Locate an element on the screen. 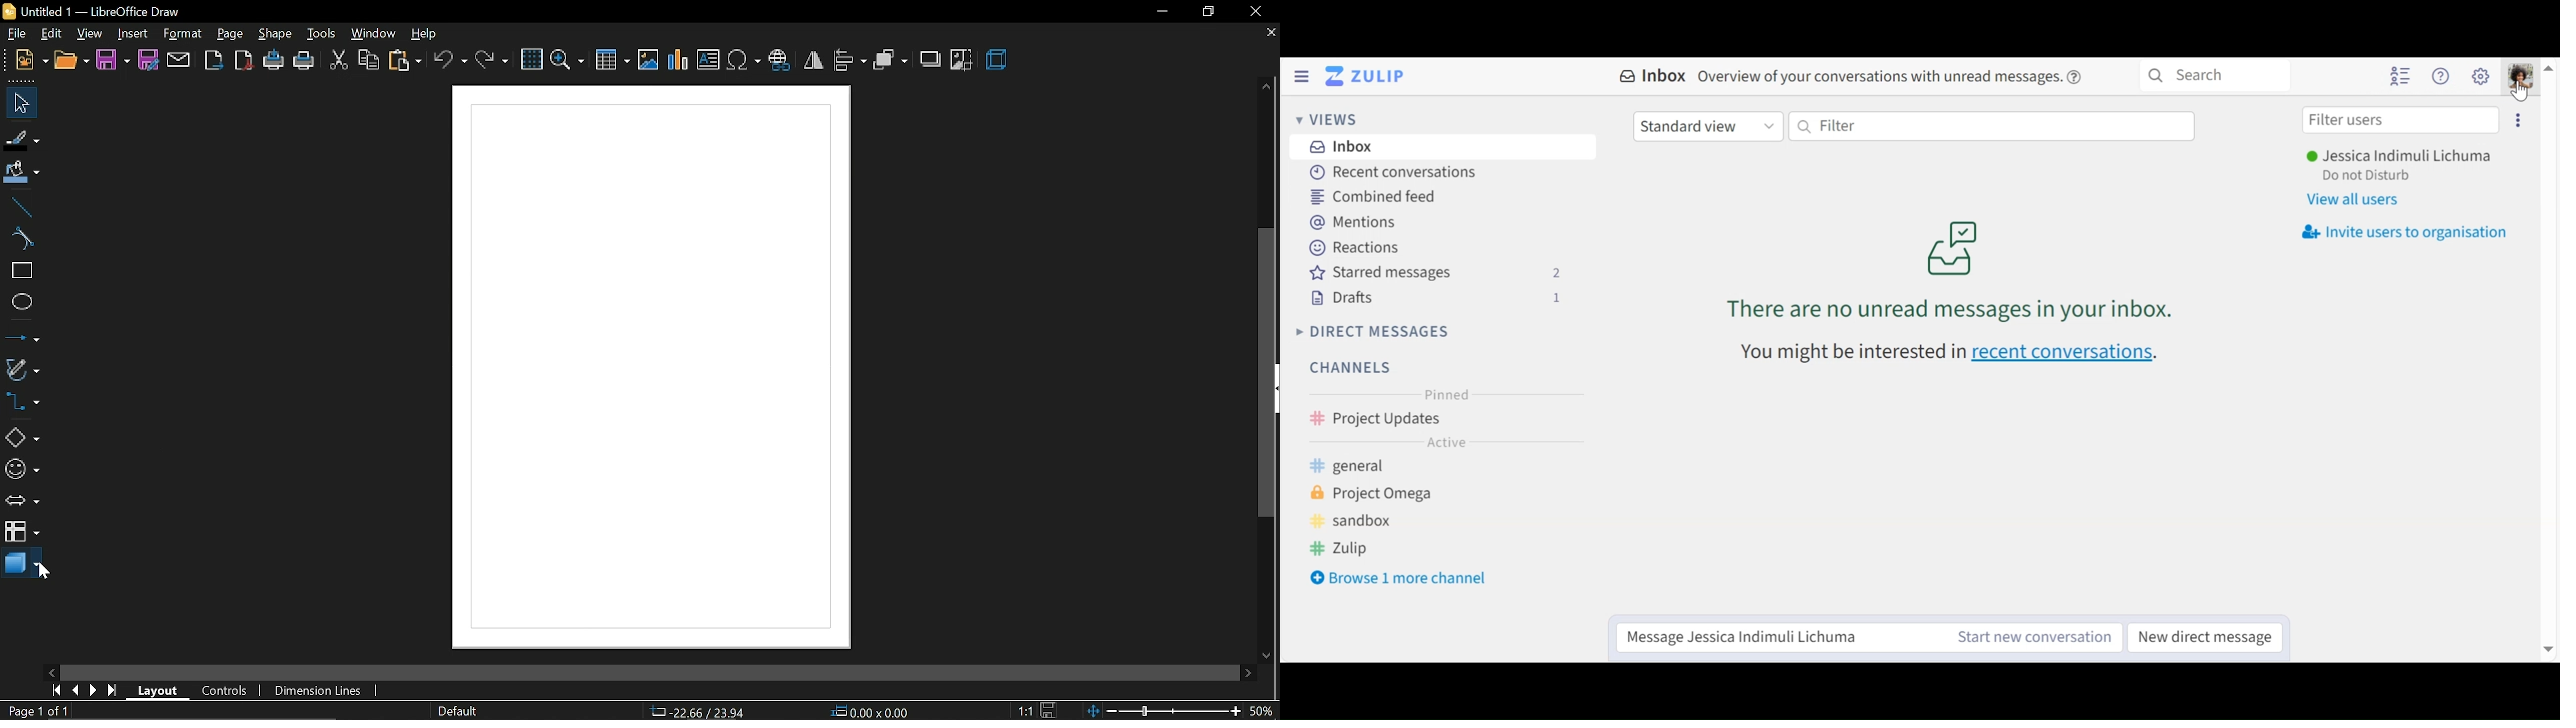 This screenshot has width=2576, height=728. save as is located at coordinates (149, 62).